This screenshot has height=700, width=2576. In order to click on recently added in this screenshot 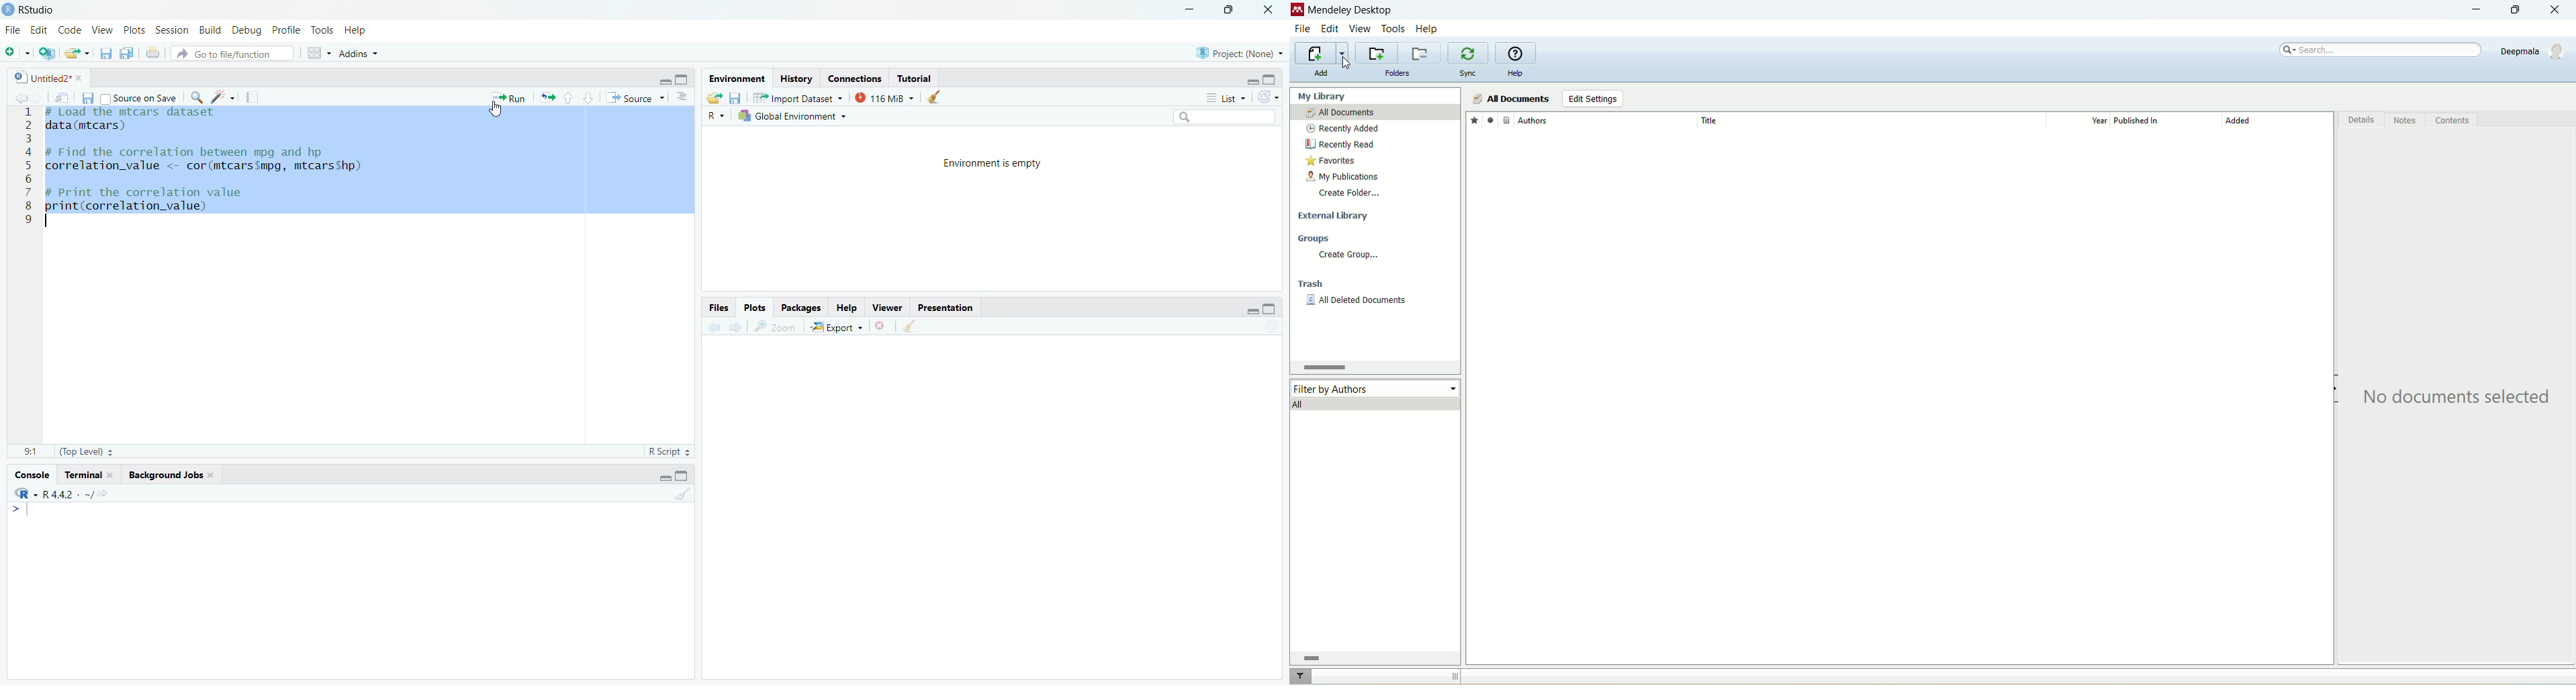, I will do `click(1343, 129)`.